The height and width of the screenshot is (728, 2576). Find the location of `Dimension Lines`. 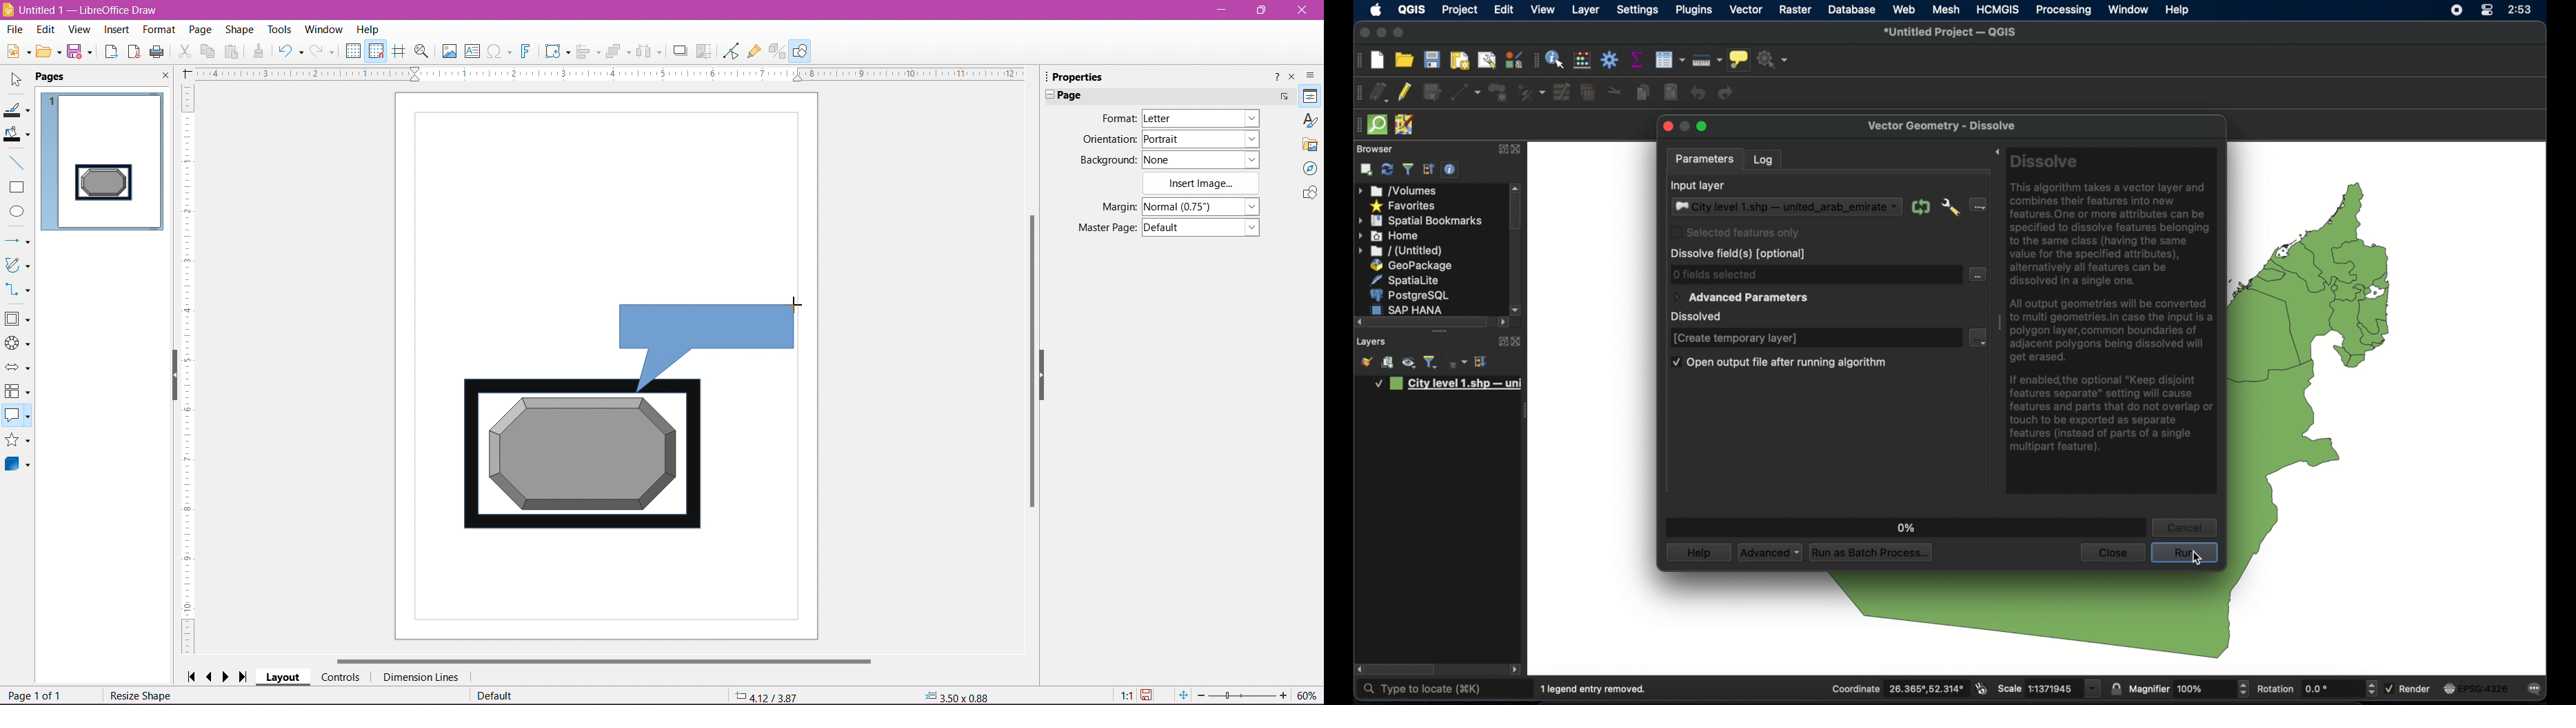

Dimension Lines is located at coordinates (420, 677).